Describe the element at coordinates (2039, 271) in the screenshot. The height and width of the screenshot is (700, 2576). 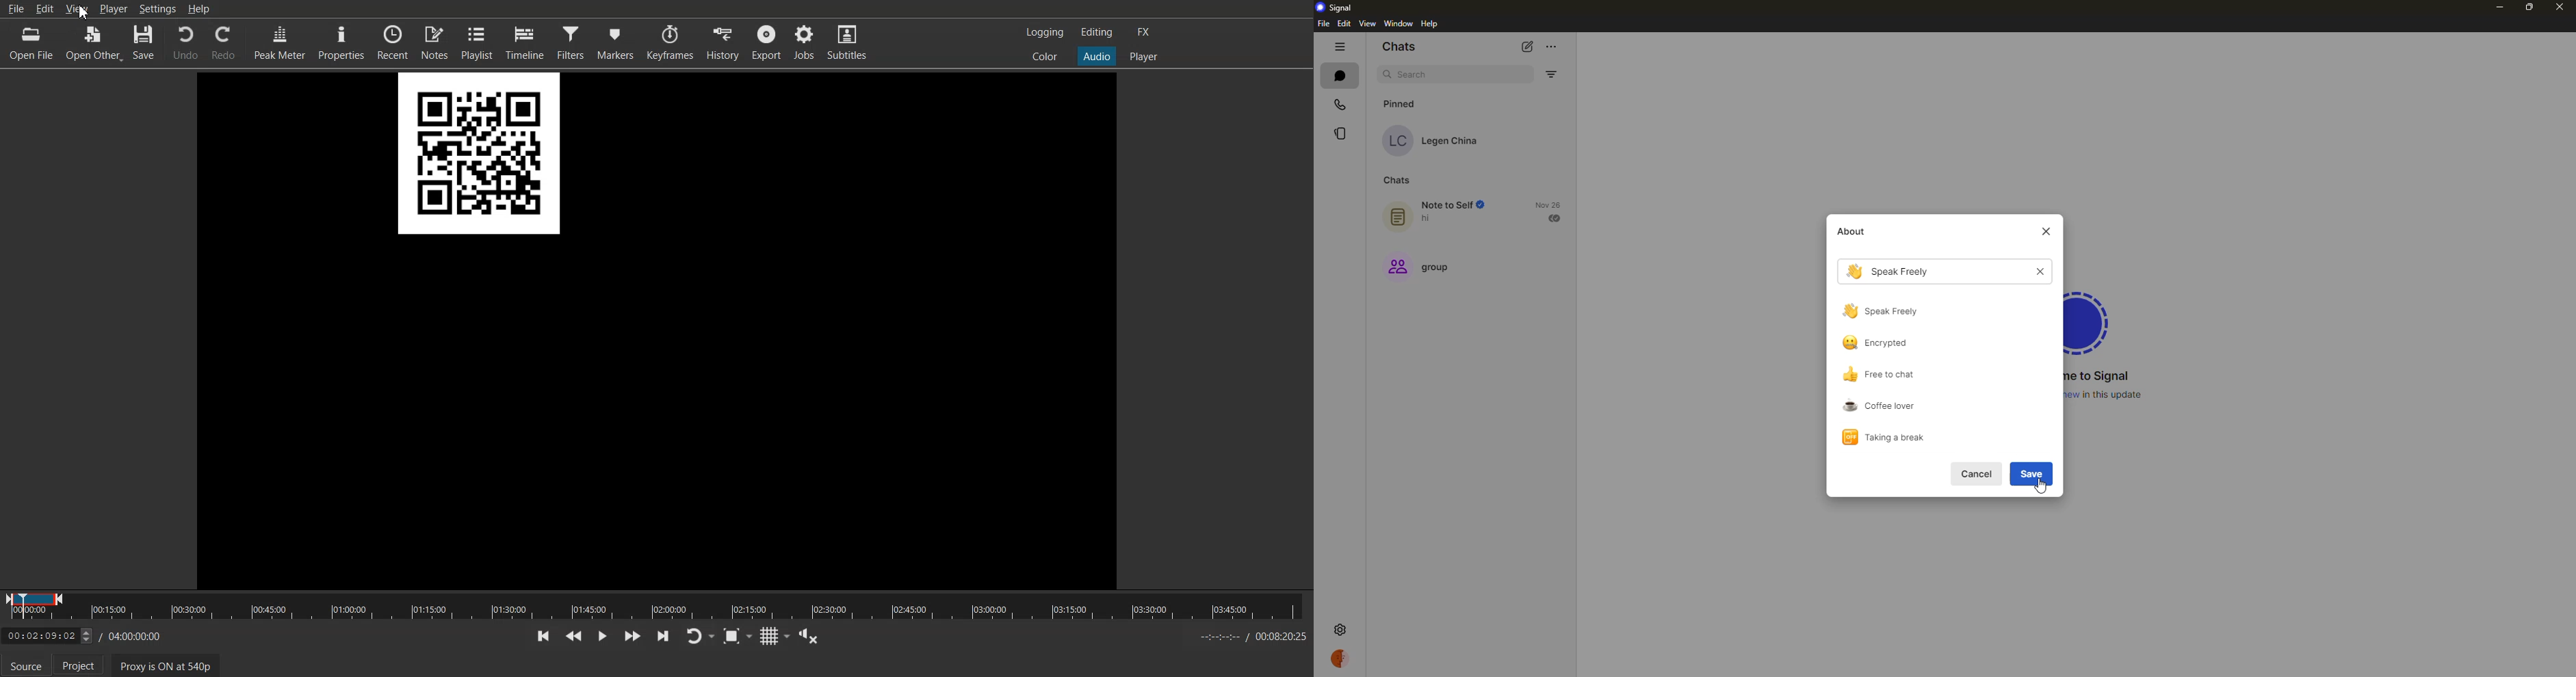
I see `cancel` at that location.